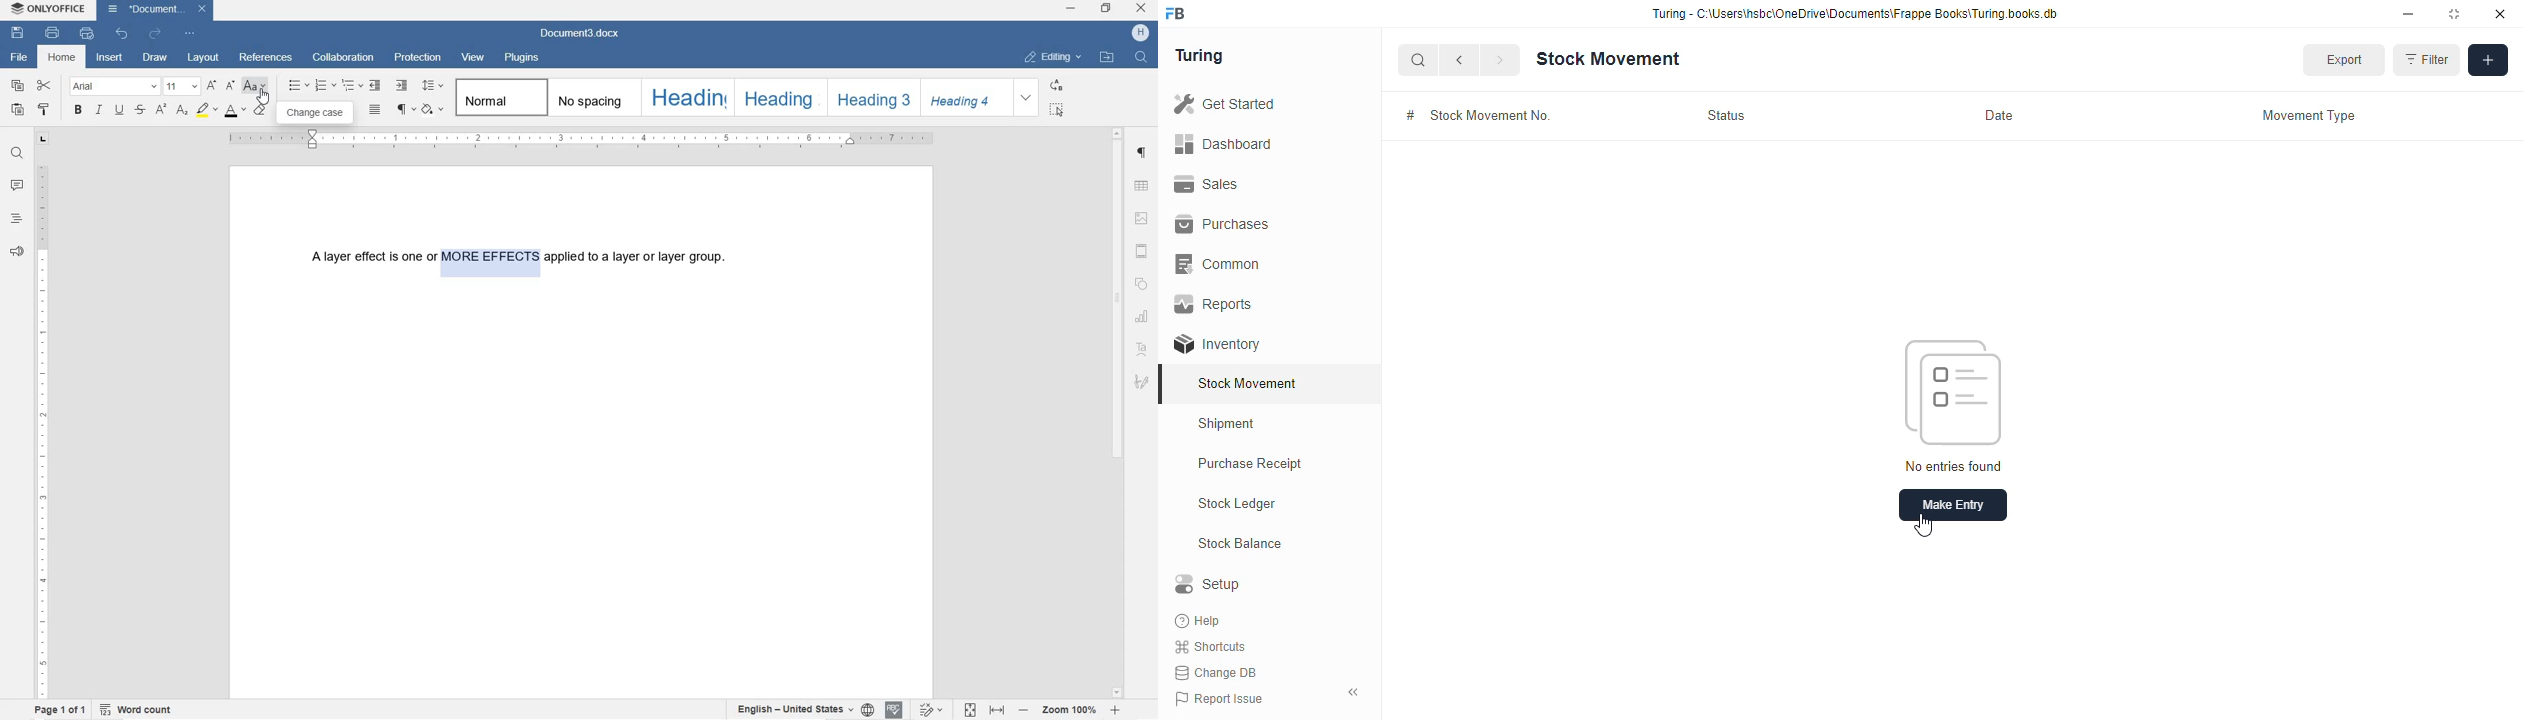 The image size is (2548, 728). What do you see at coordinates (2500, 14) in the screenshot?
I see `close` at bounding box center [2500, 14].